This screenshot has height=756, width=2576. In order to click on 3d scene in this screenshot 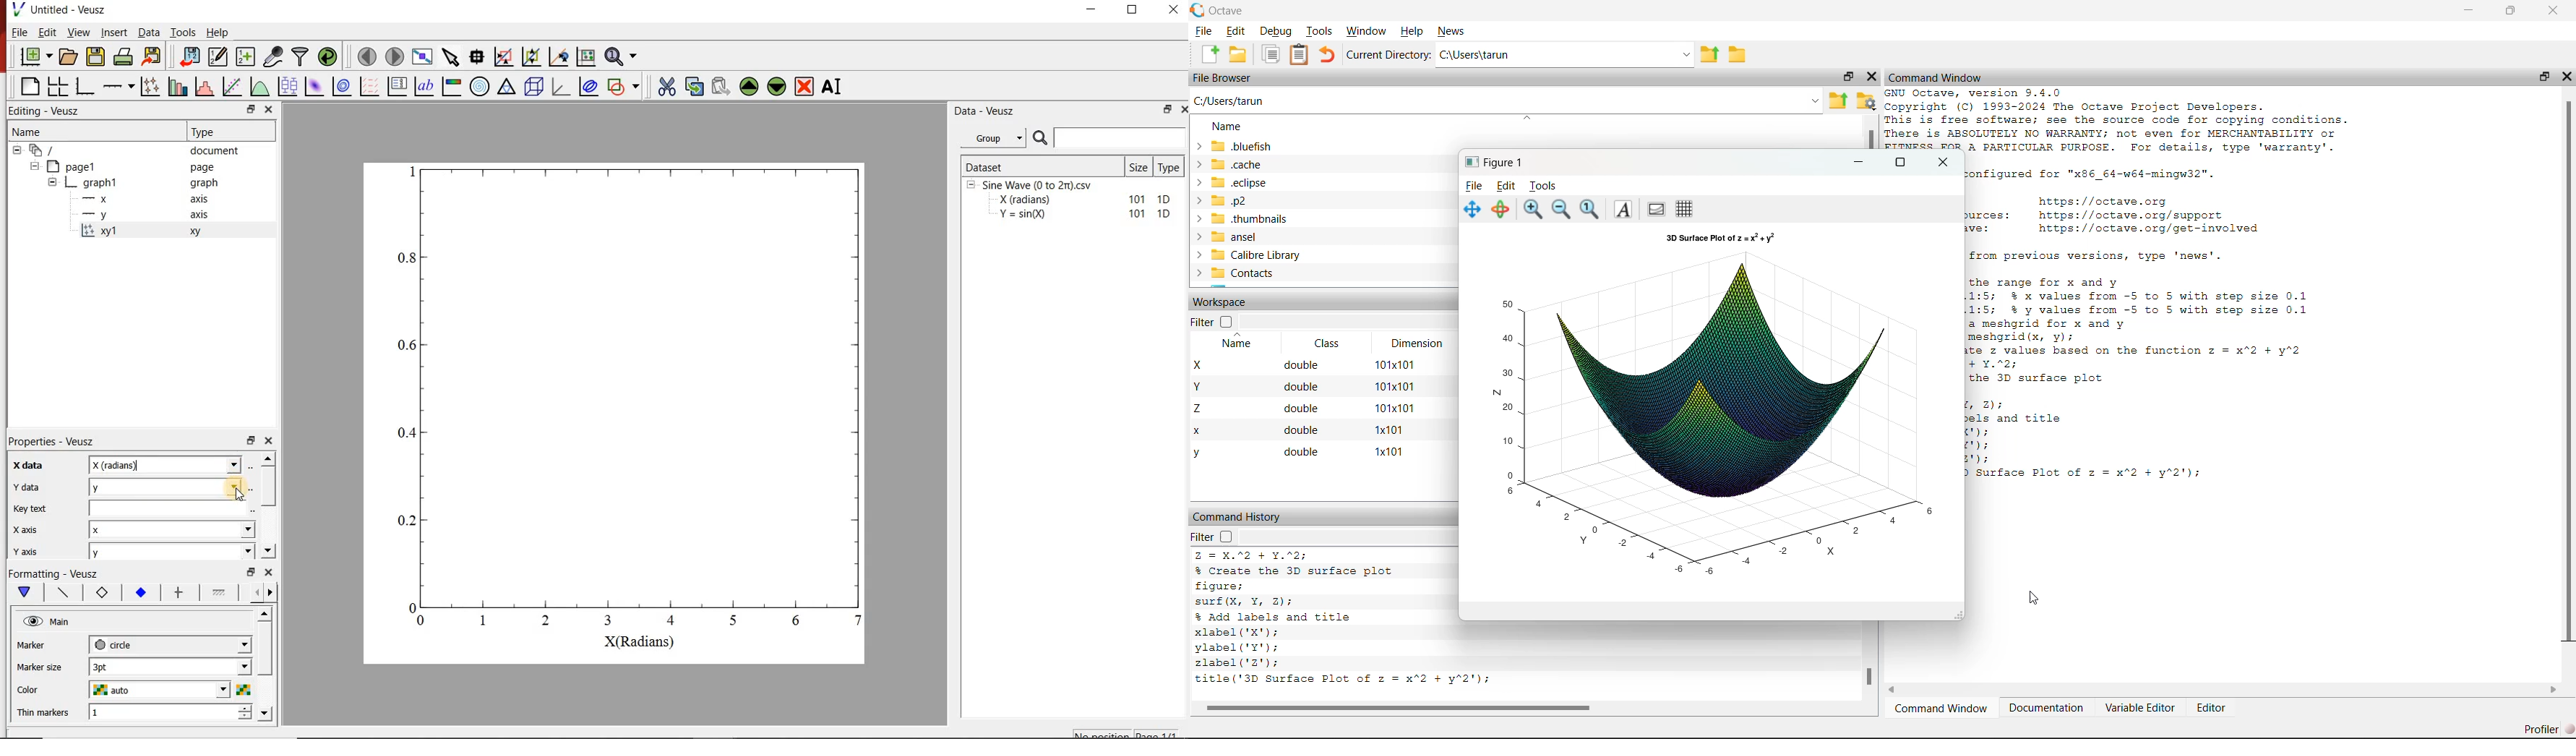, I will do `click(534, 86)`.